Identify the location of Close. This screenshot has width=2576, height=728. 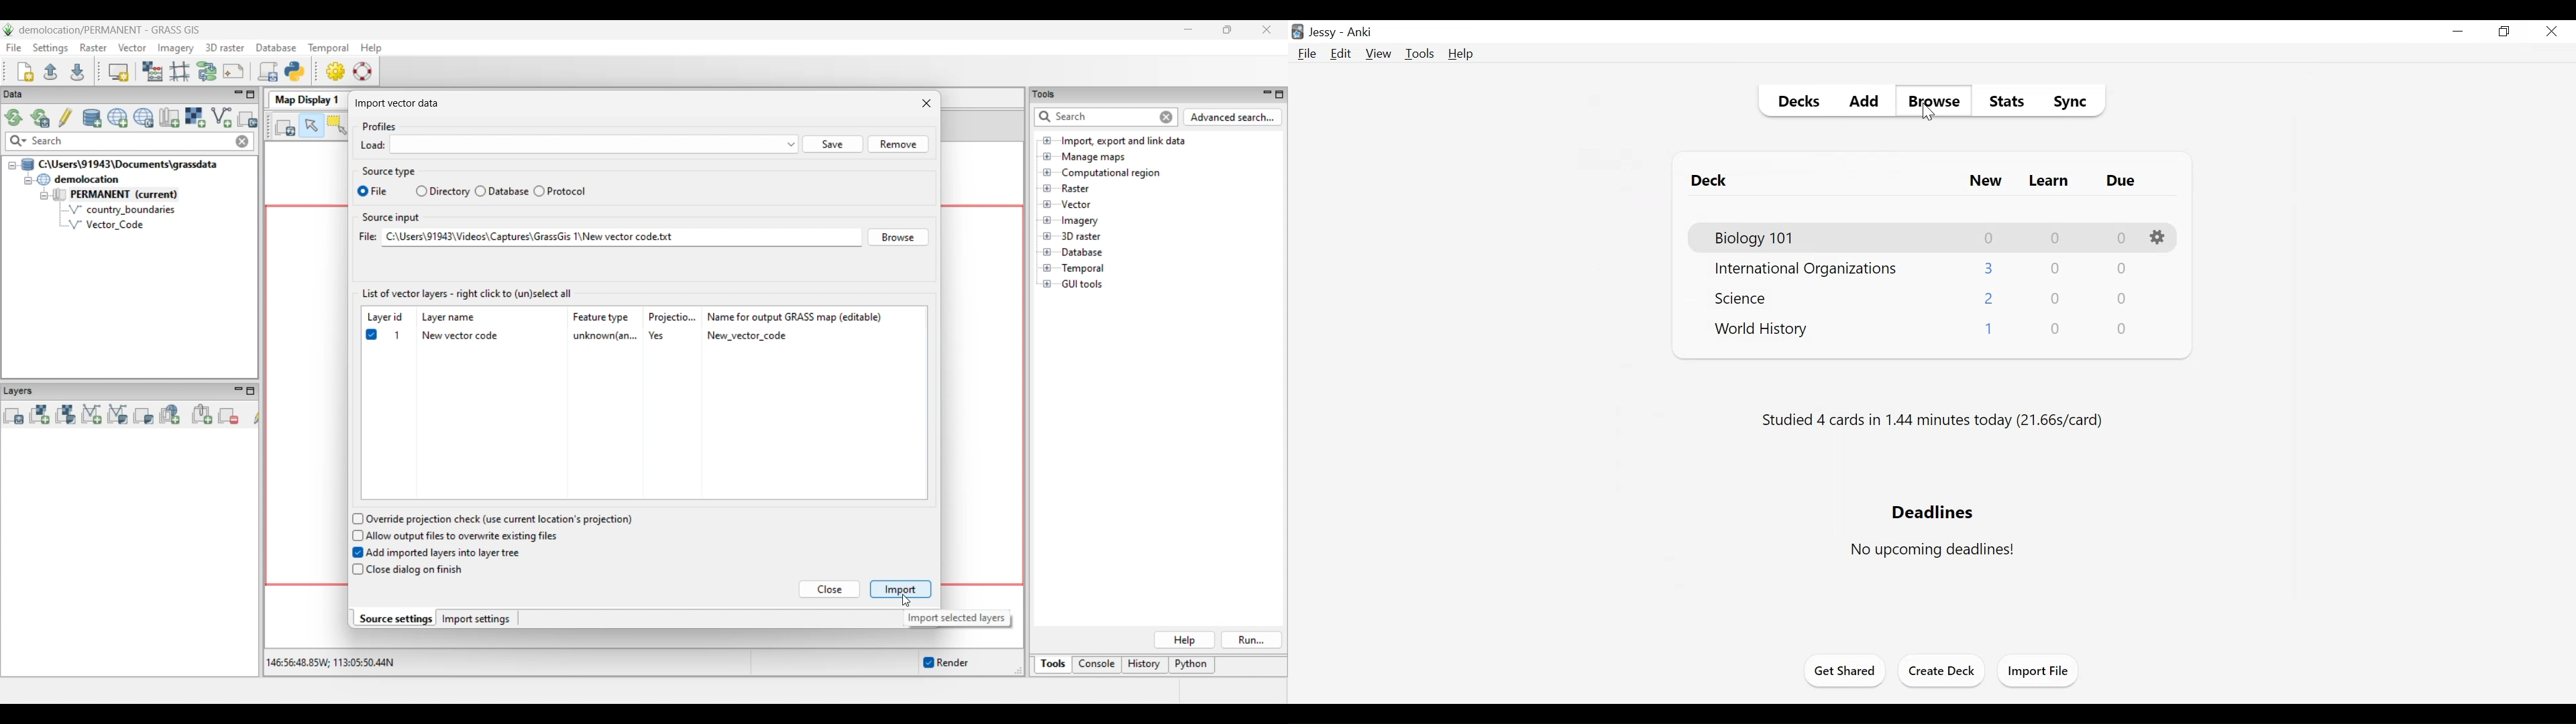
(2553, 32).